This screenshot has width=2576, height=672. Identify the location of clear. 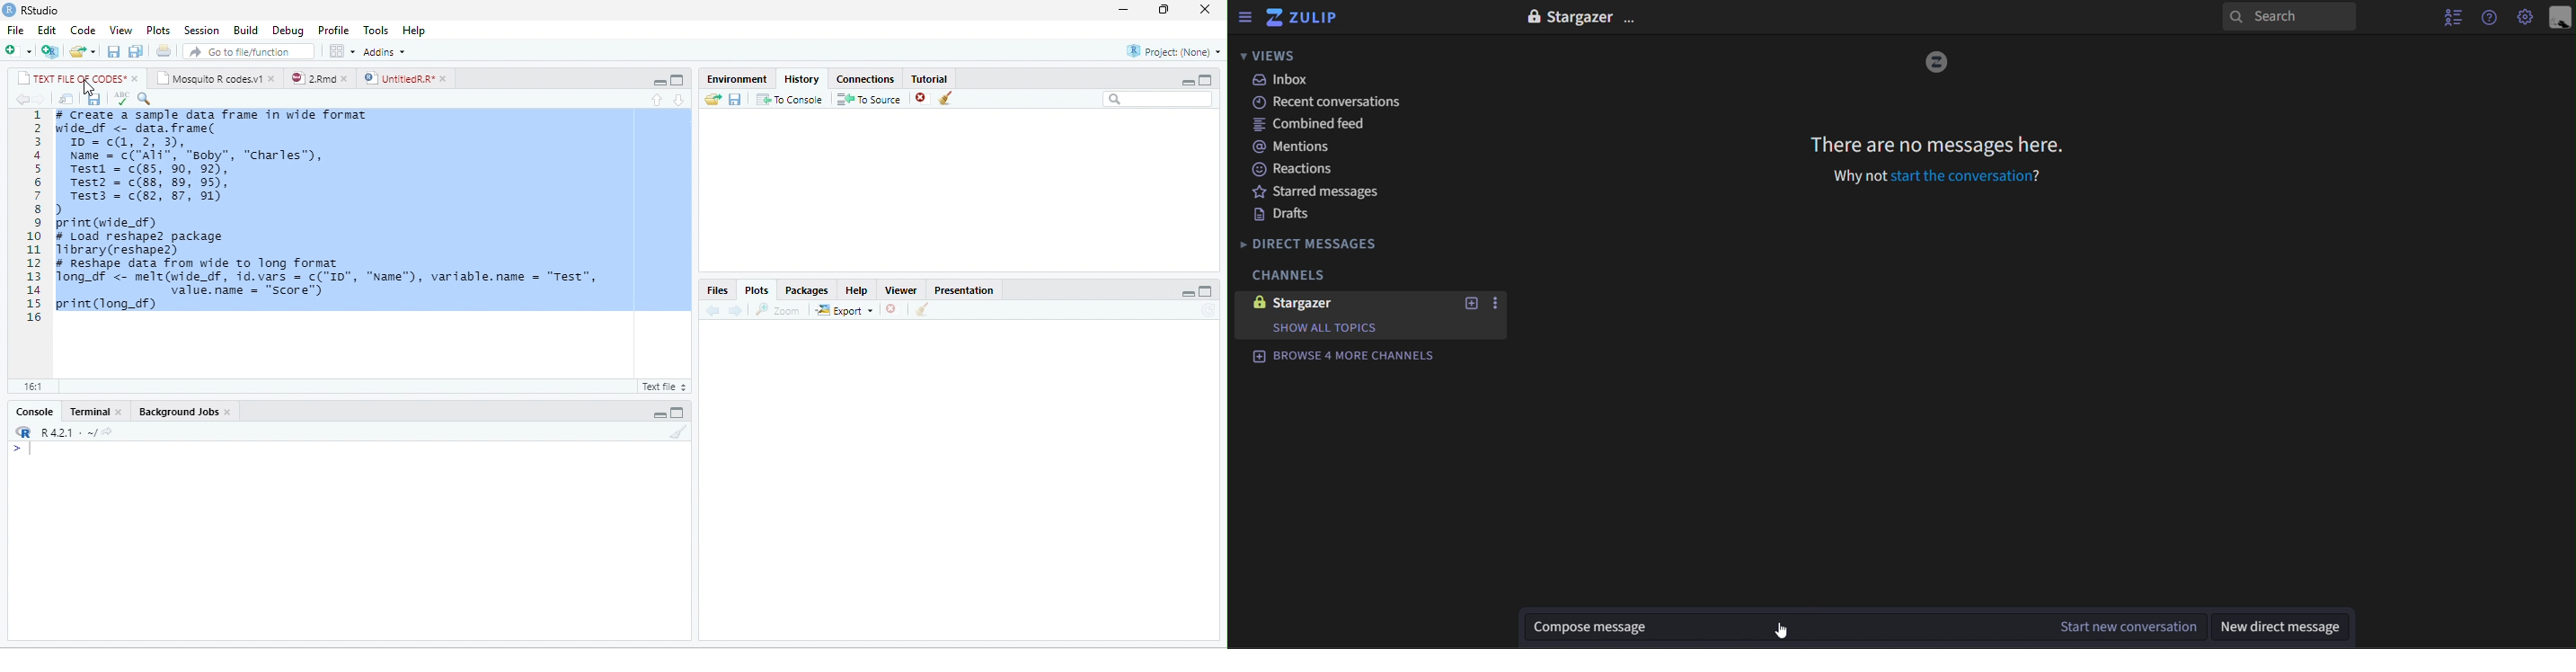
(946, 98).